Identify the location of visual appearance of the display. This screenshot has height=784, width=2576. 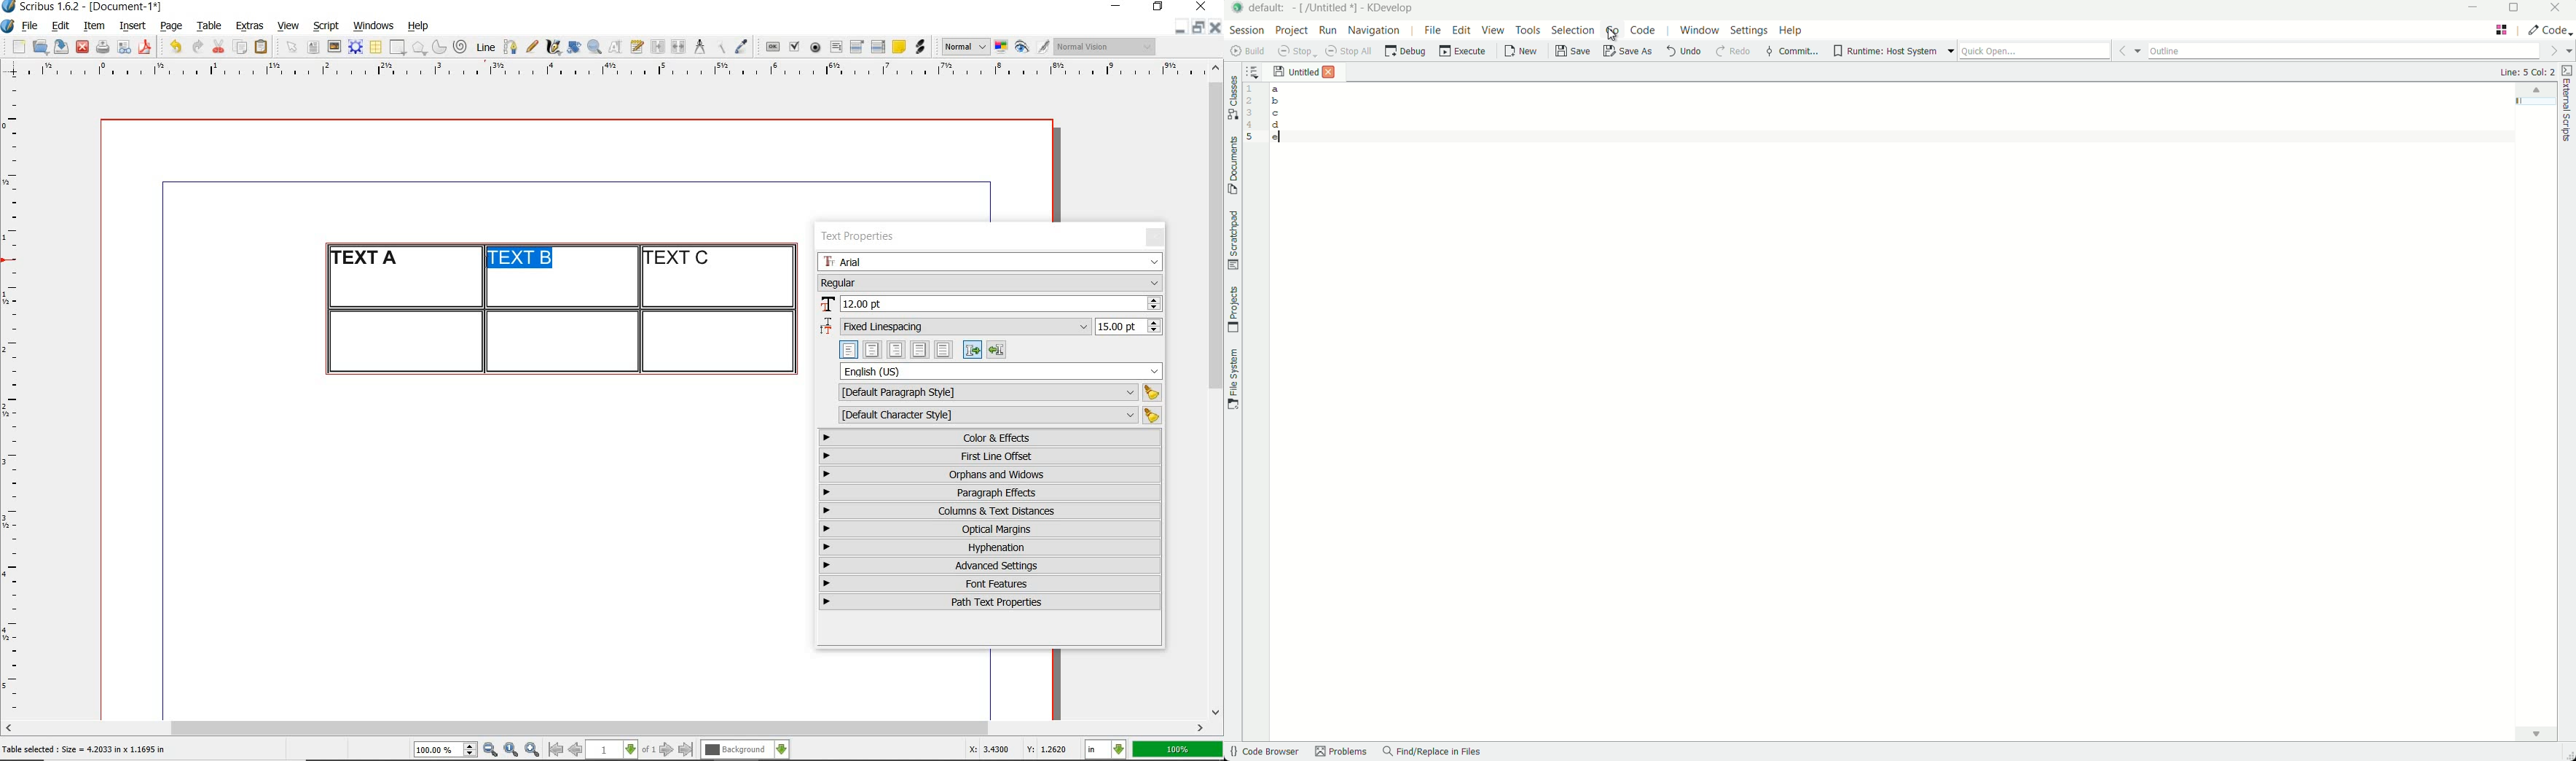
(1106, 47).